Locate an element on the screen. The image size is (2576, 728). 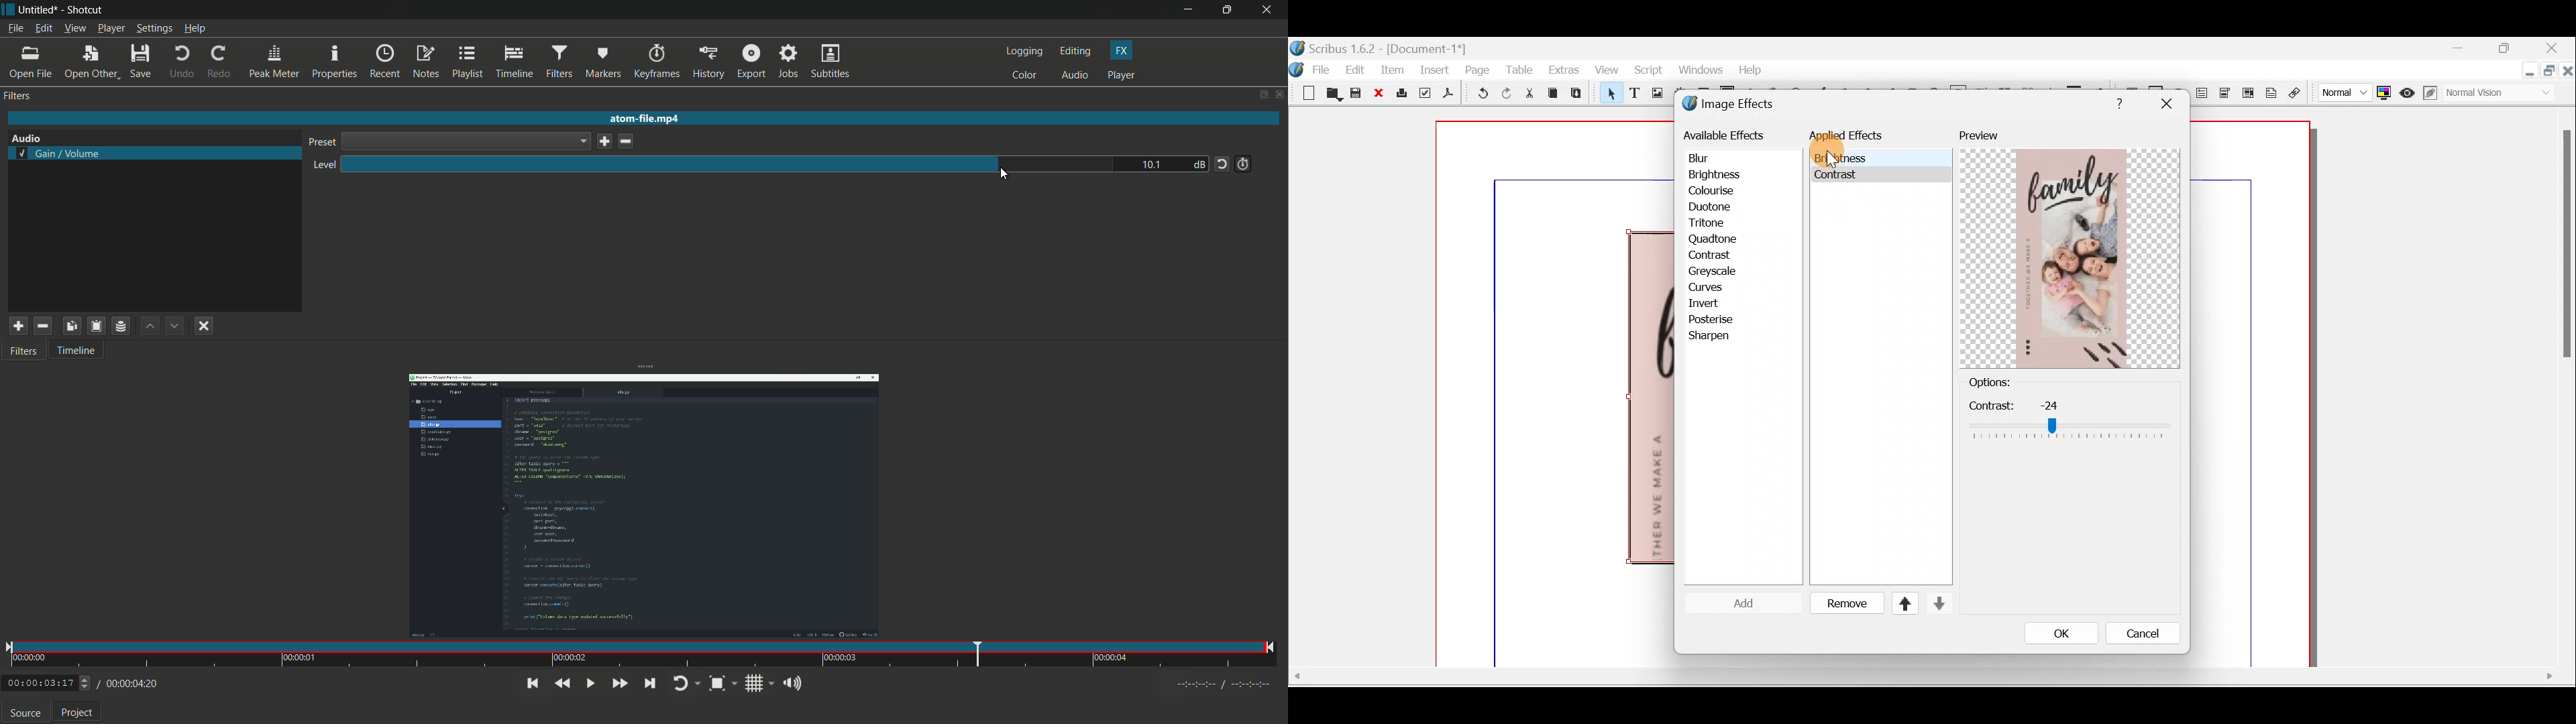
 is located at coordinates (2564, 250).